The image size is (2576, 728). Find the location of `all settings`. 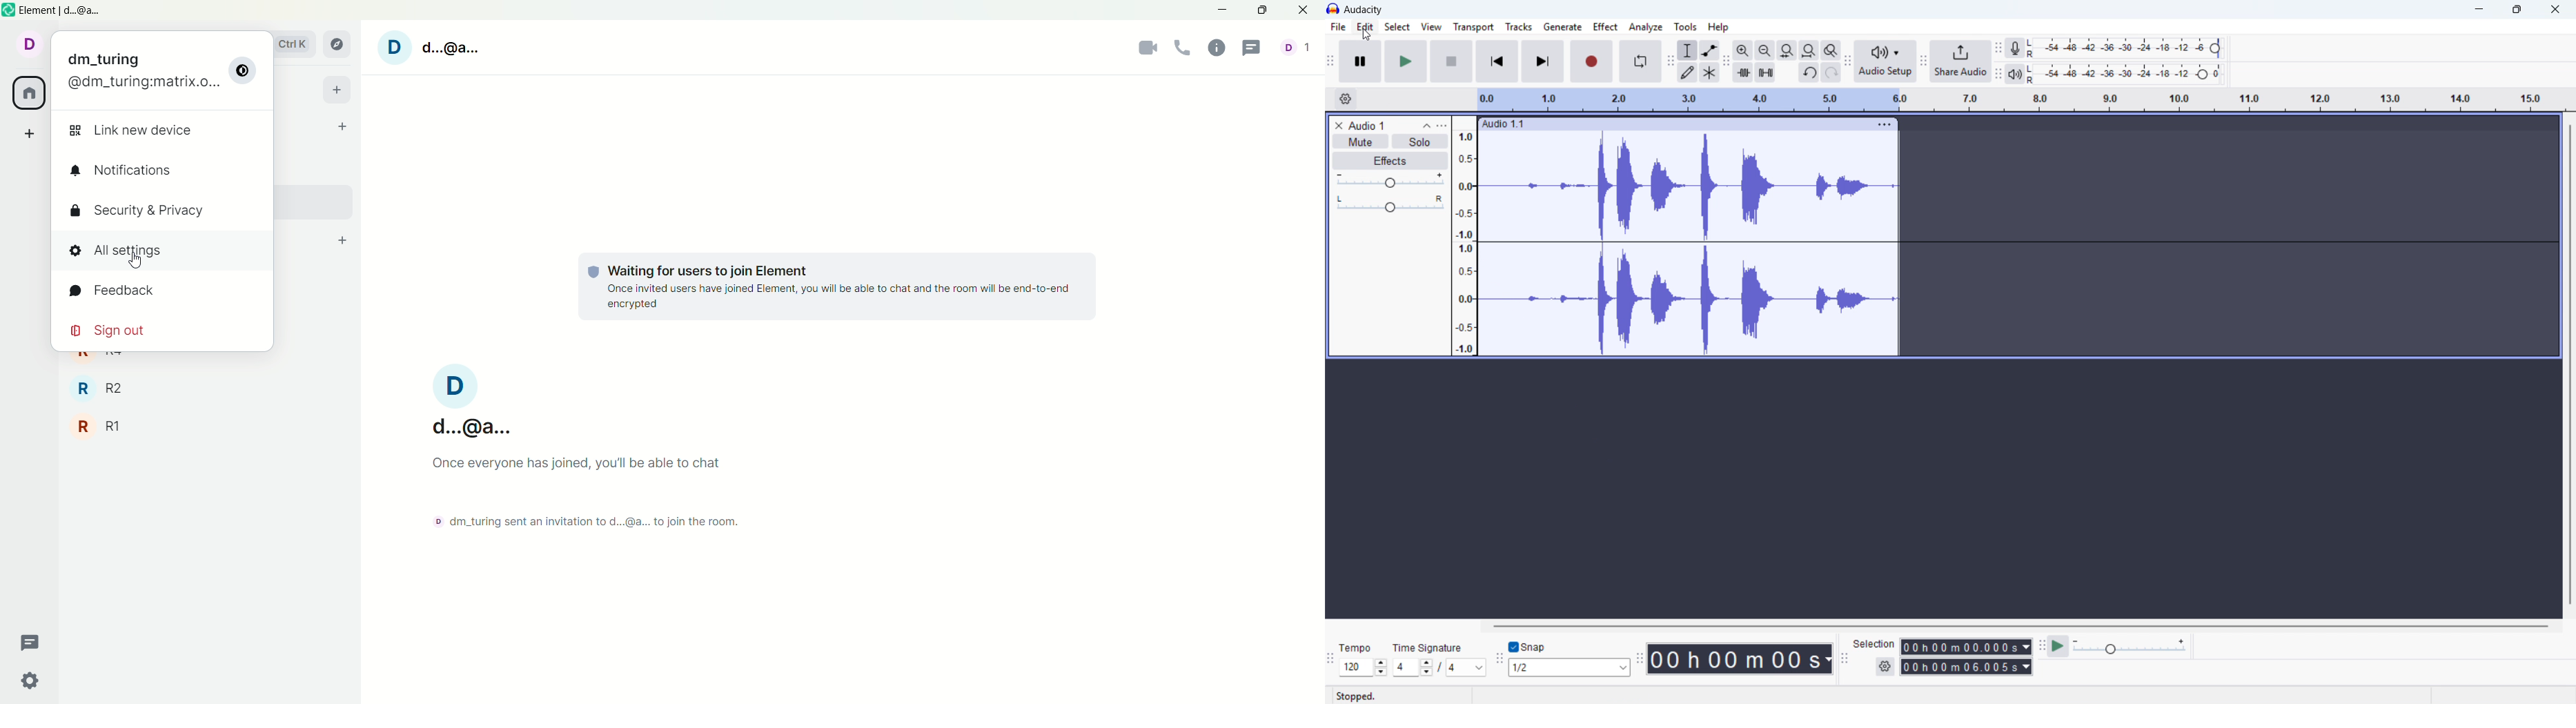

all settings is located at coordinates (165, 253).